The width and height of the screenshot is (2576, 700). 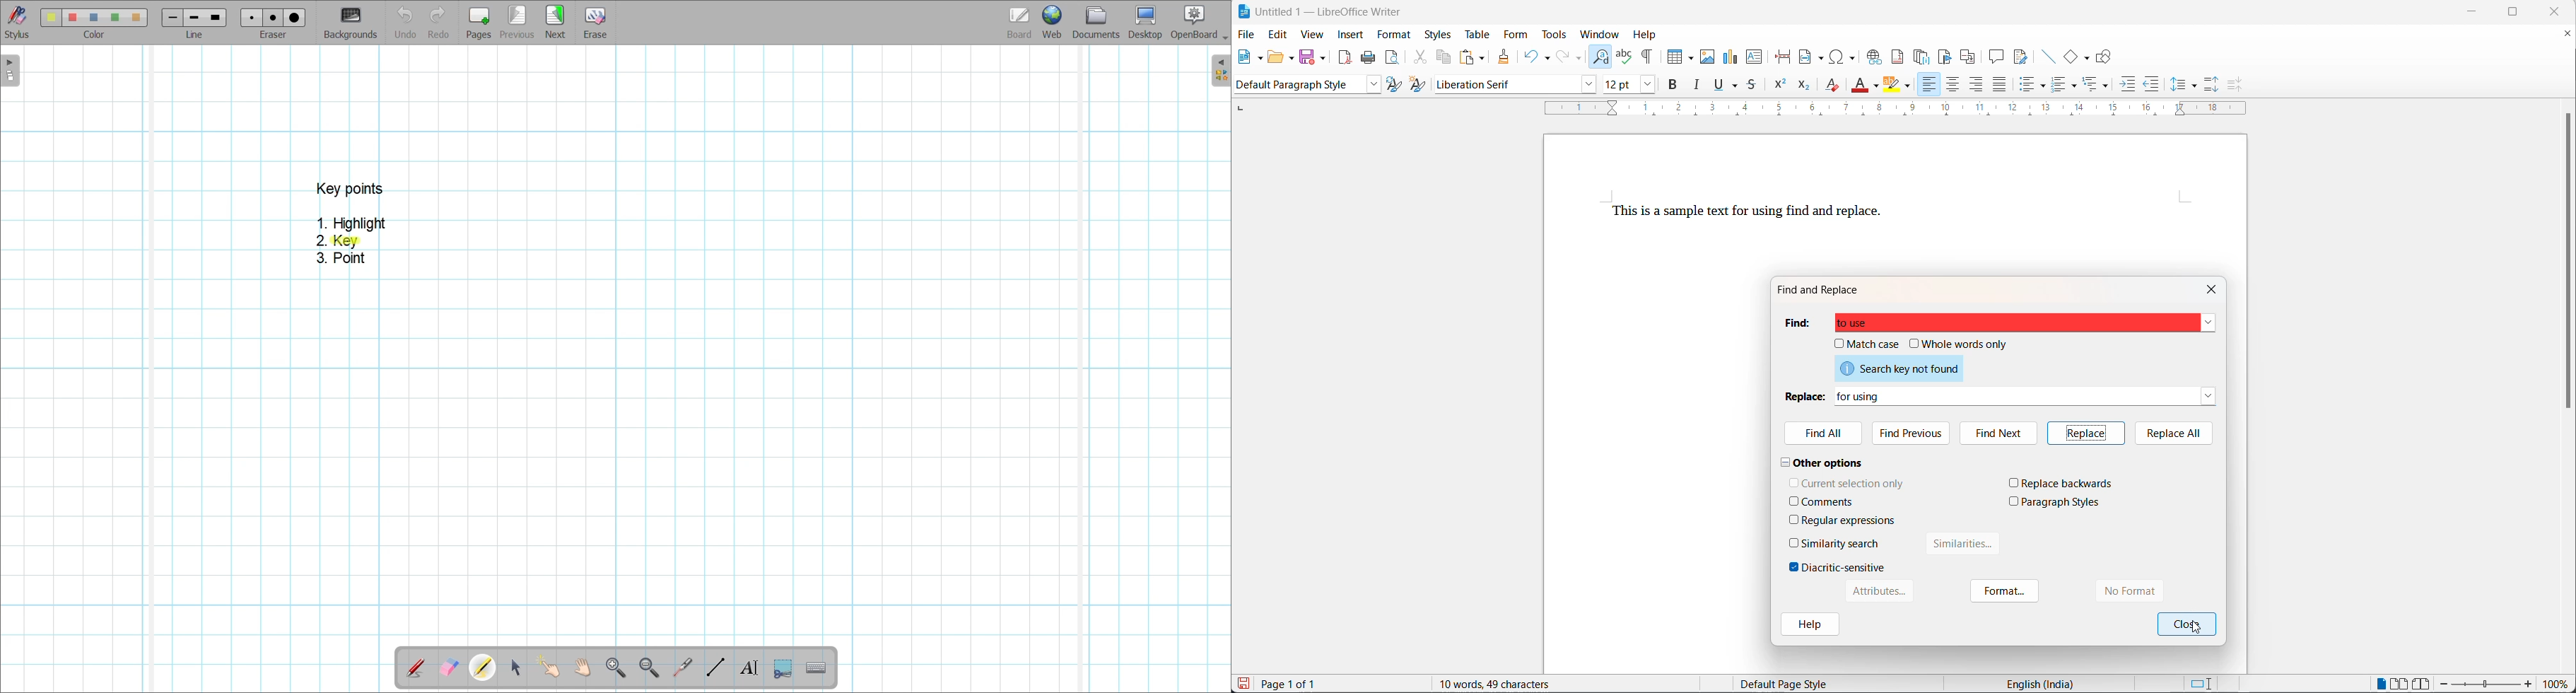 What do you see at coordinates (1243, 683) in the screenshot?
I see `save` at bounding box center [1243, 683].